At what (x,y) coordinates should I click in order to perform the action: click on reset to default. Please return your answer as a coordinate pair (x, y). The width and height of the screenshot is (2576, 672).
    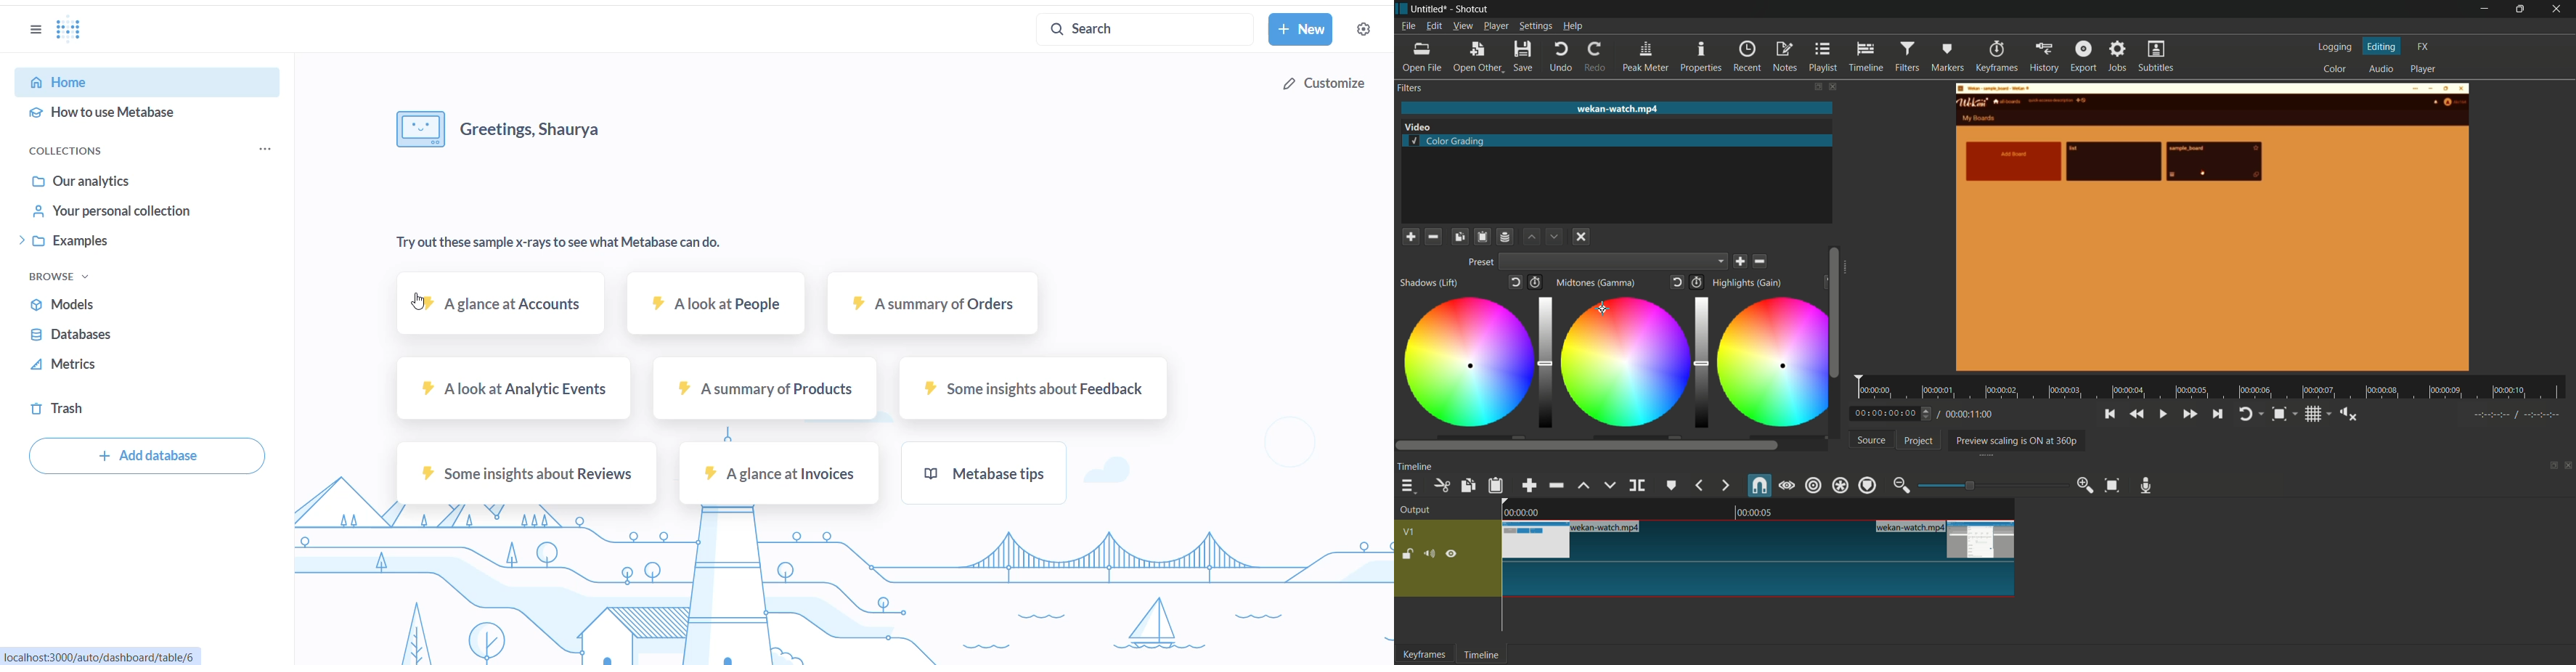
    Looking at the image, I should click on (1678, 281).